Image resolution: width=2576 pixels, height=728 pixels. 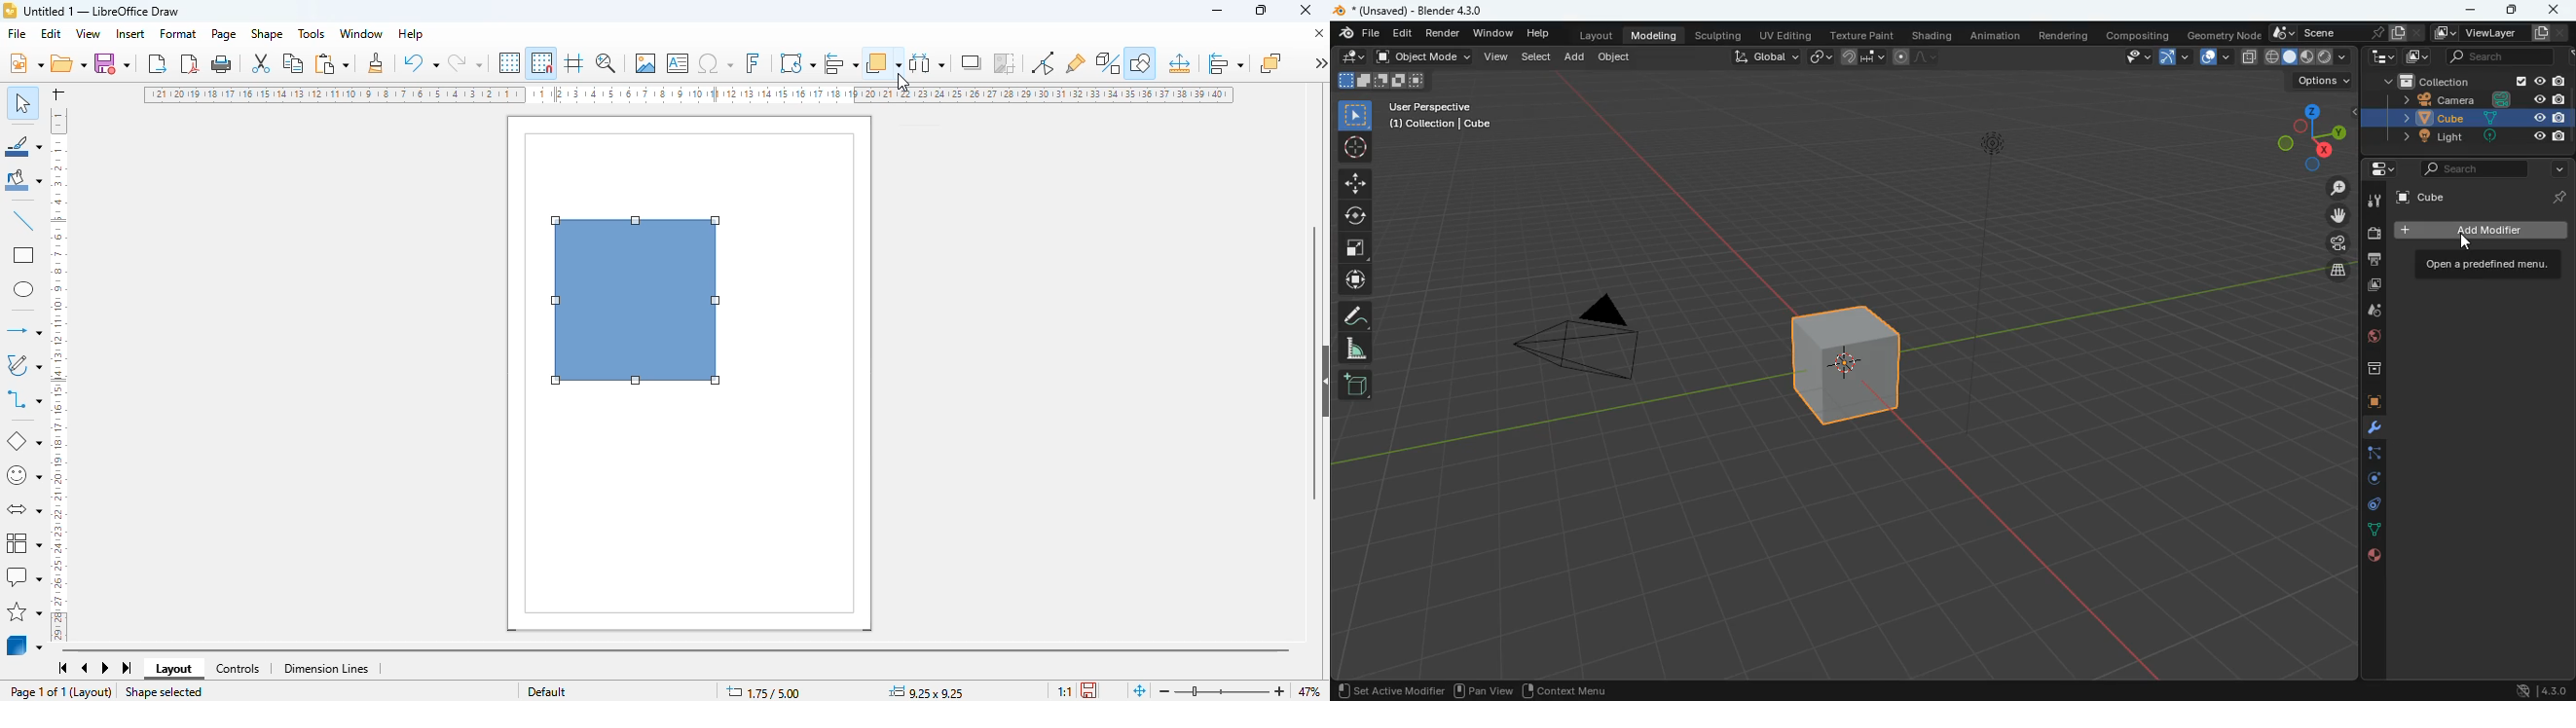 What do you see at coordinates (67, 63) in the screenshot?
I see `open` at bounding box center [67, 63].